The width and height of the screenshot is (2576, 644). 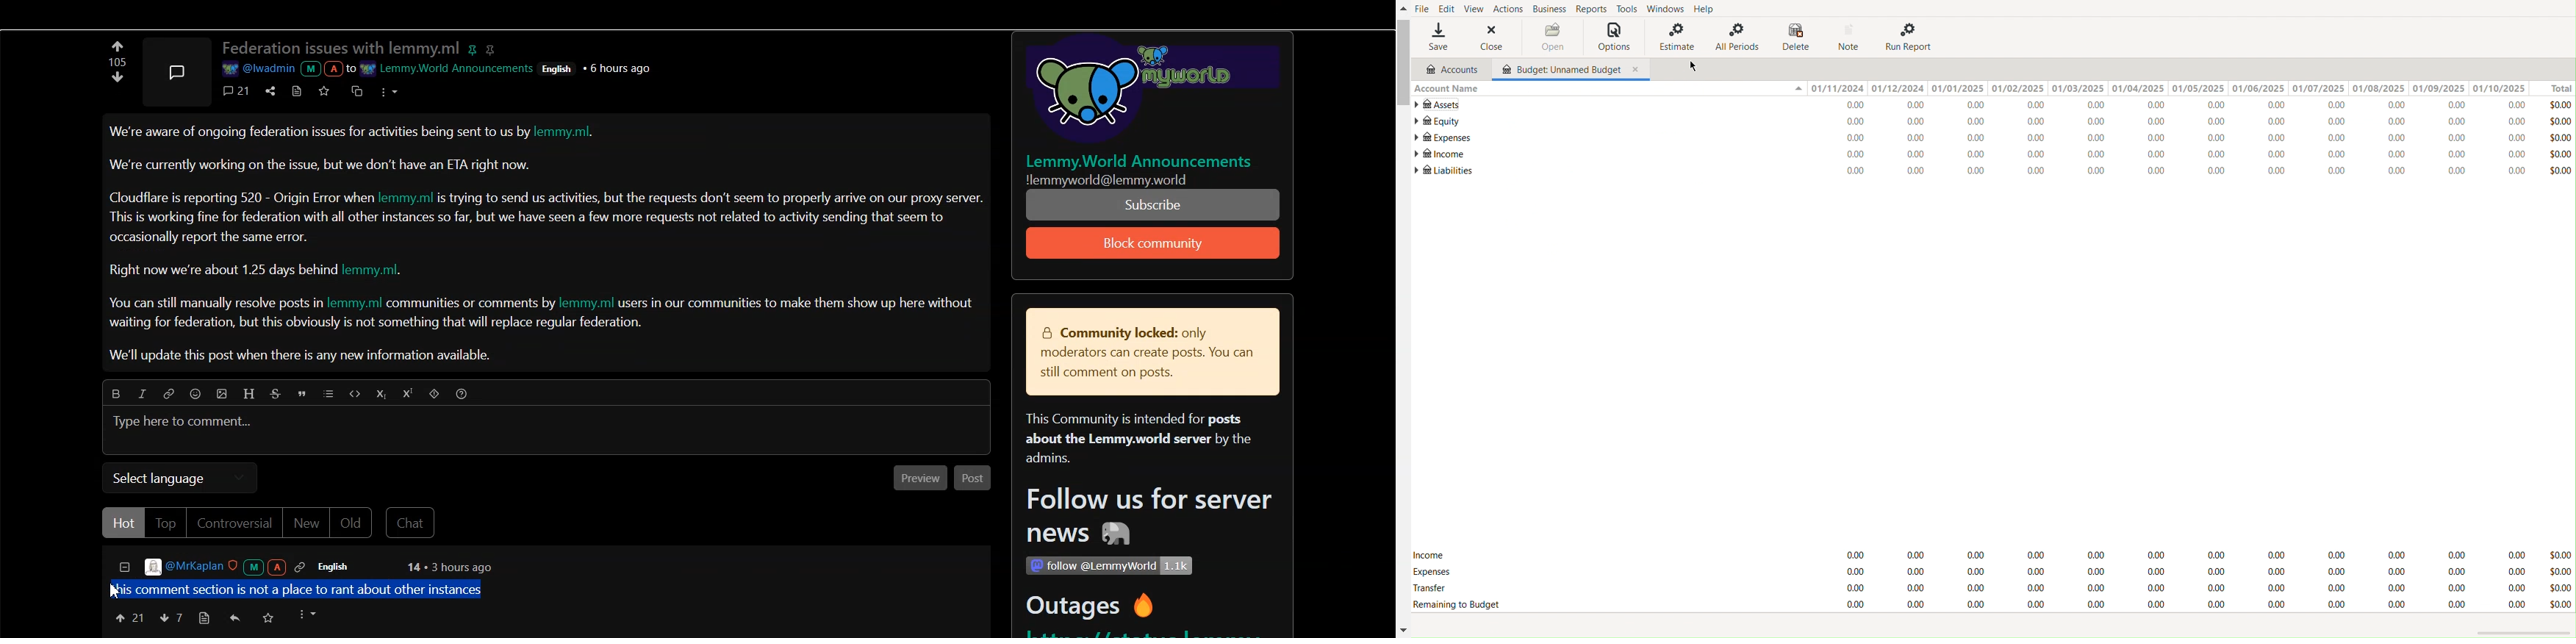 What do you see at coordinates (251, 393) in the screenshot?
I see `Header` at bounding box center [251, 393].